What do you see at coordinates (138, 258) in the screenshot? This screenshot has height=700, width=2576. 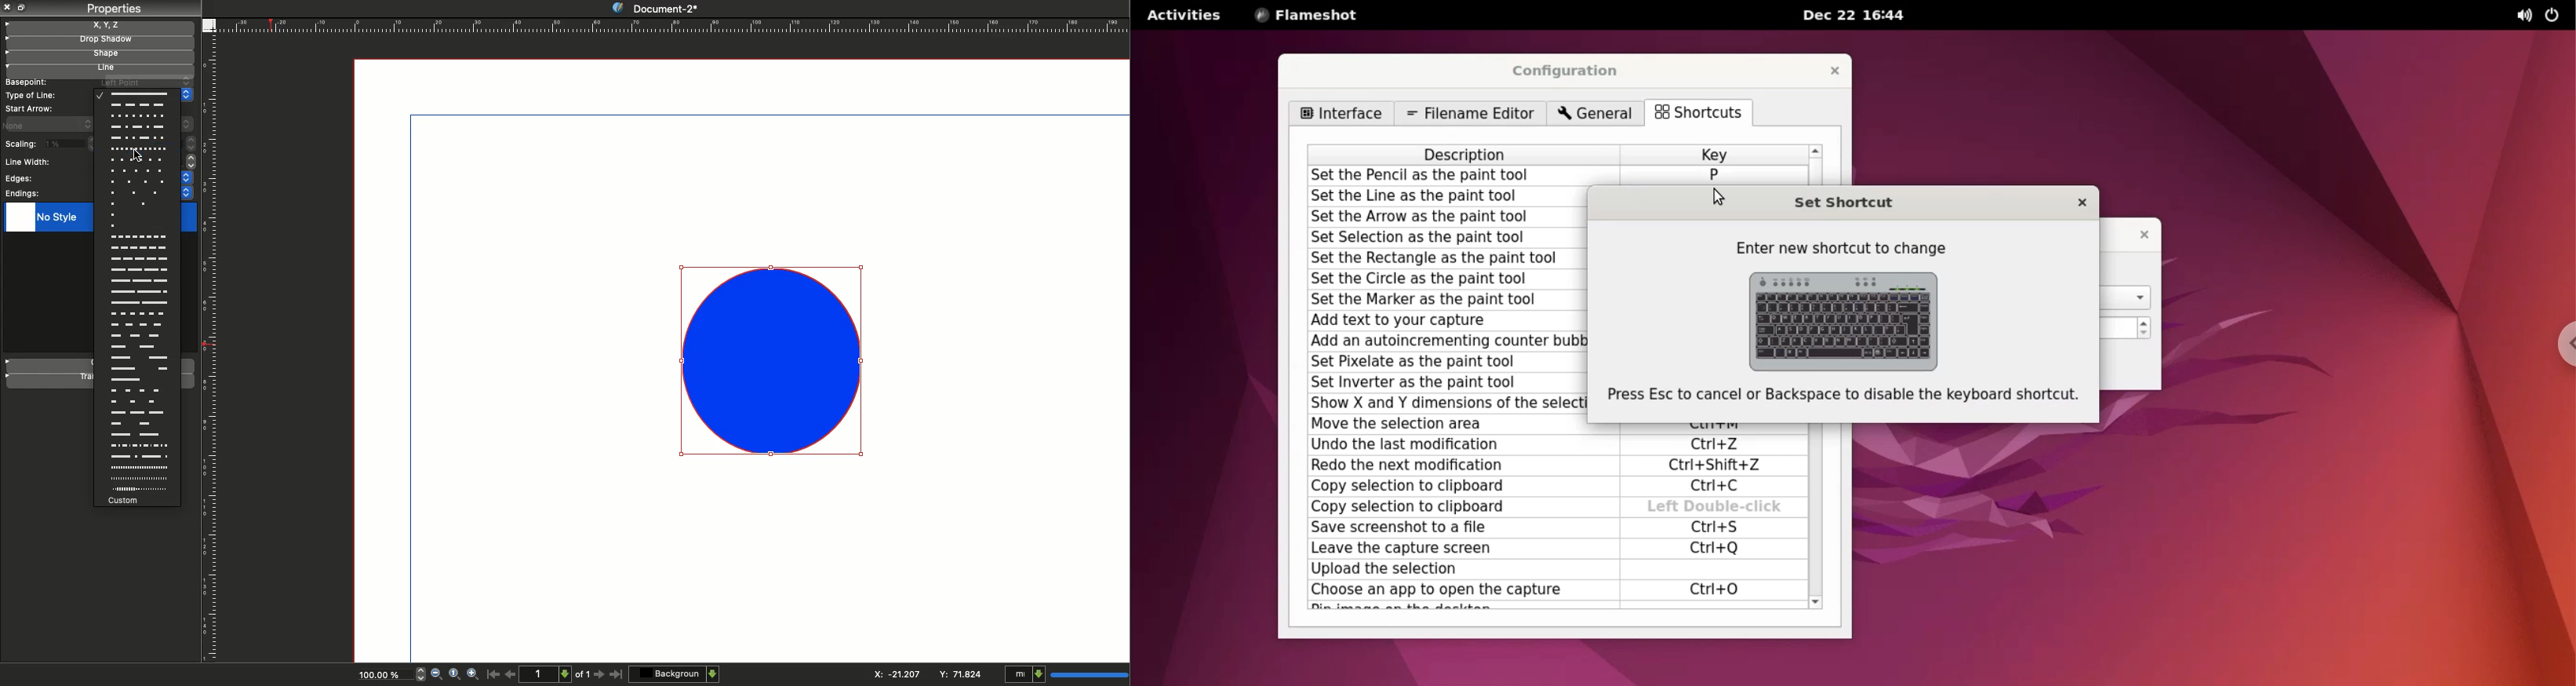 I see `line option` at bounding box center [138, 258].